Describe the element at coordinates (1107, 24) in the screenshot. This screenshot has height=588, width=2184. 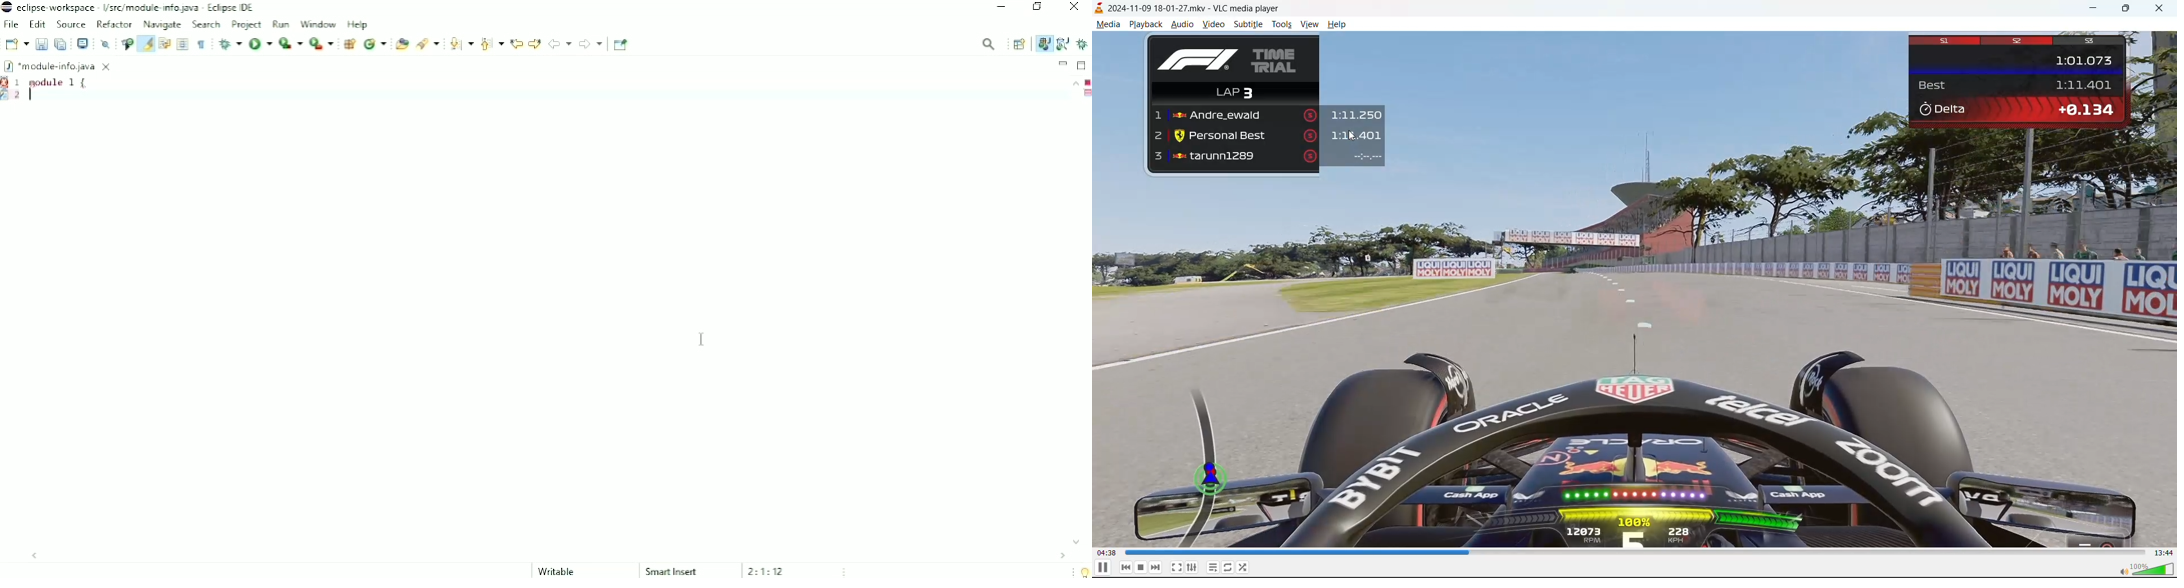
I see `media` at that location.